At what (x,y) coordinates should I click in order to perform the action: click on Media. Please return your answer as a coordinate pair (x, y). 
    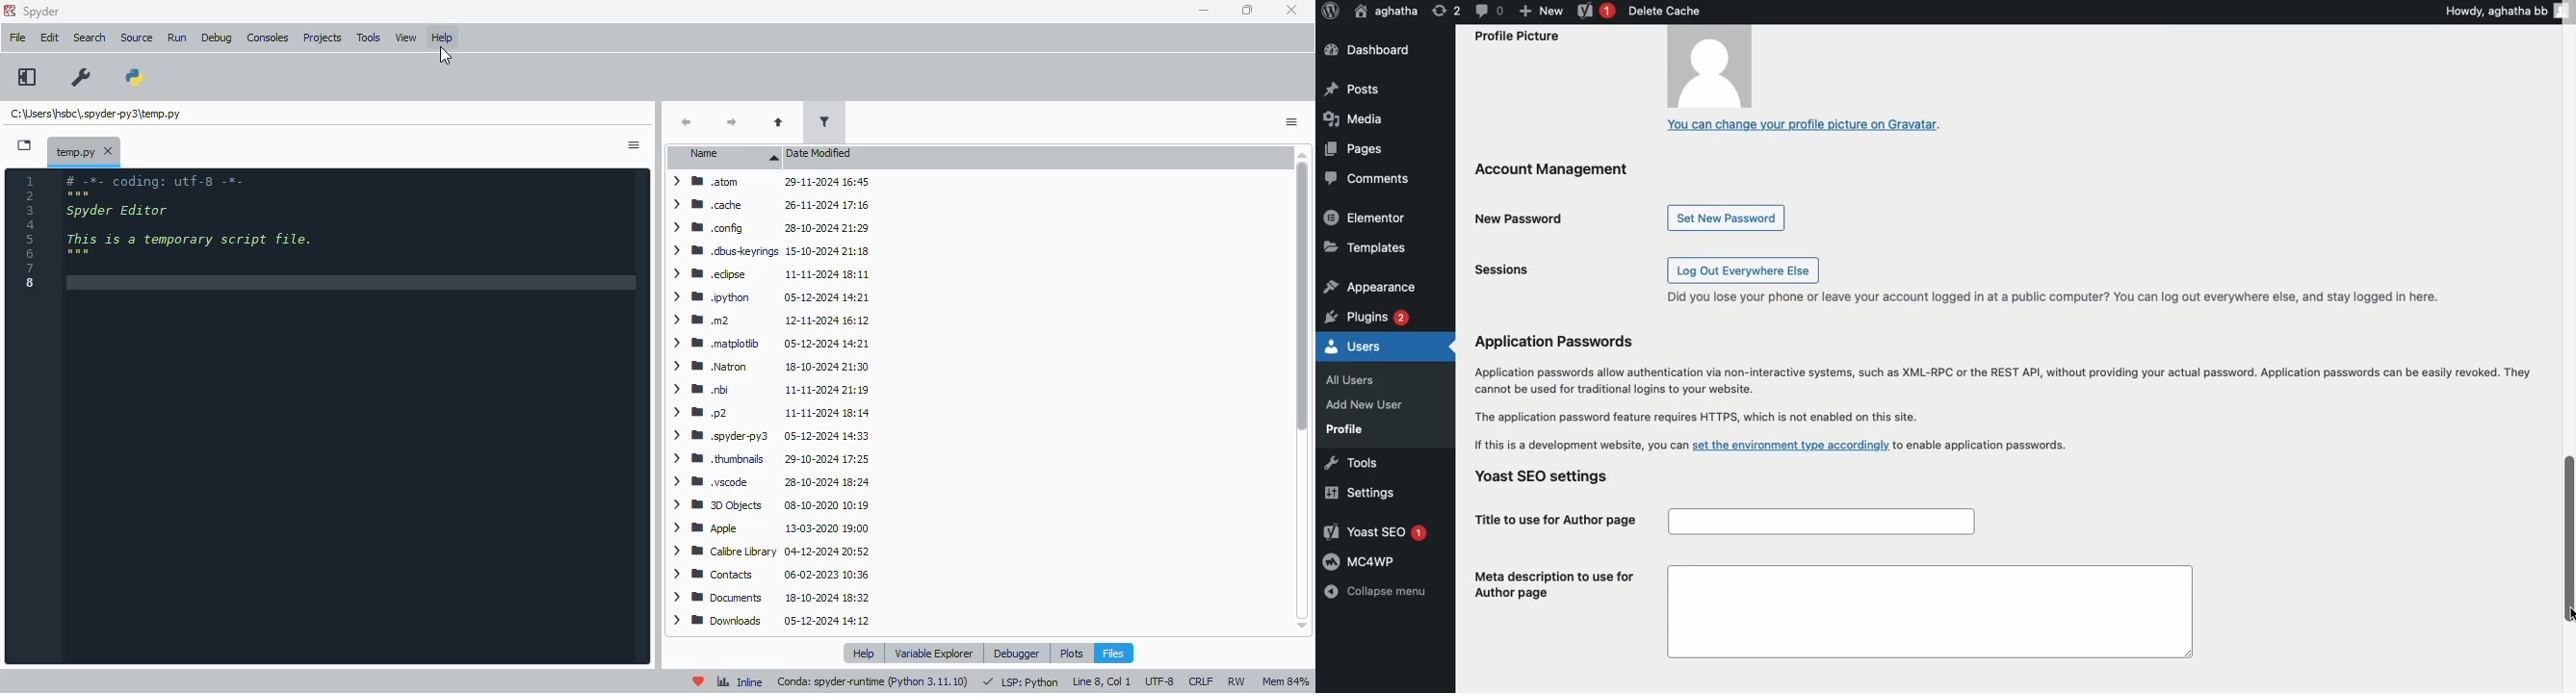
    Looking at the image, I should click on (1351, 118).